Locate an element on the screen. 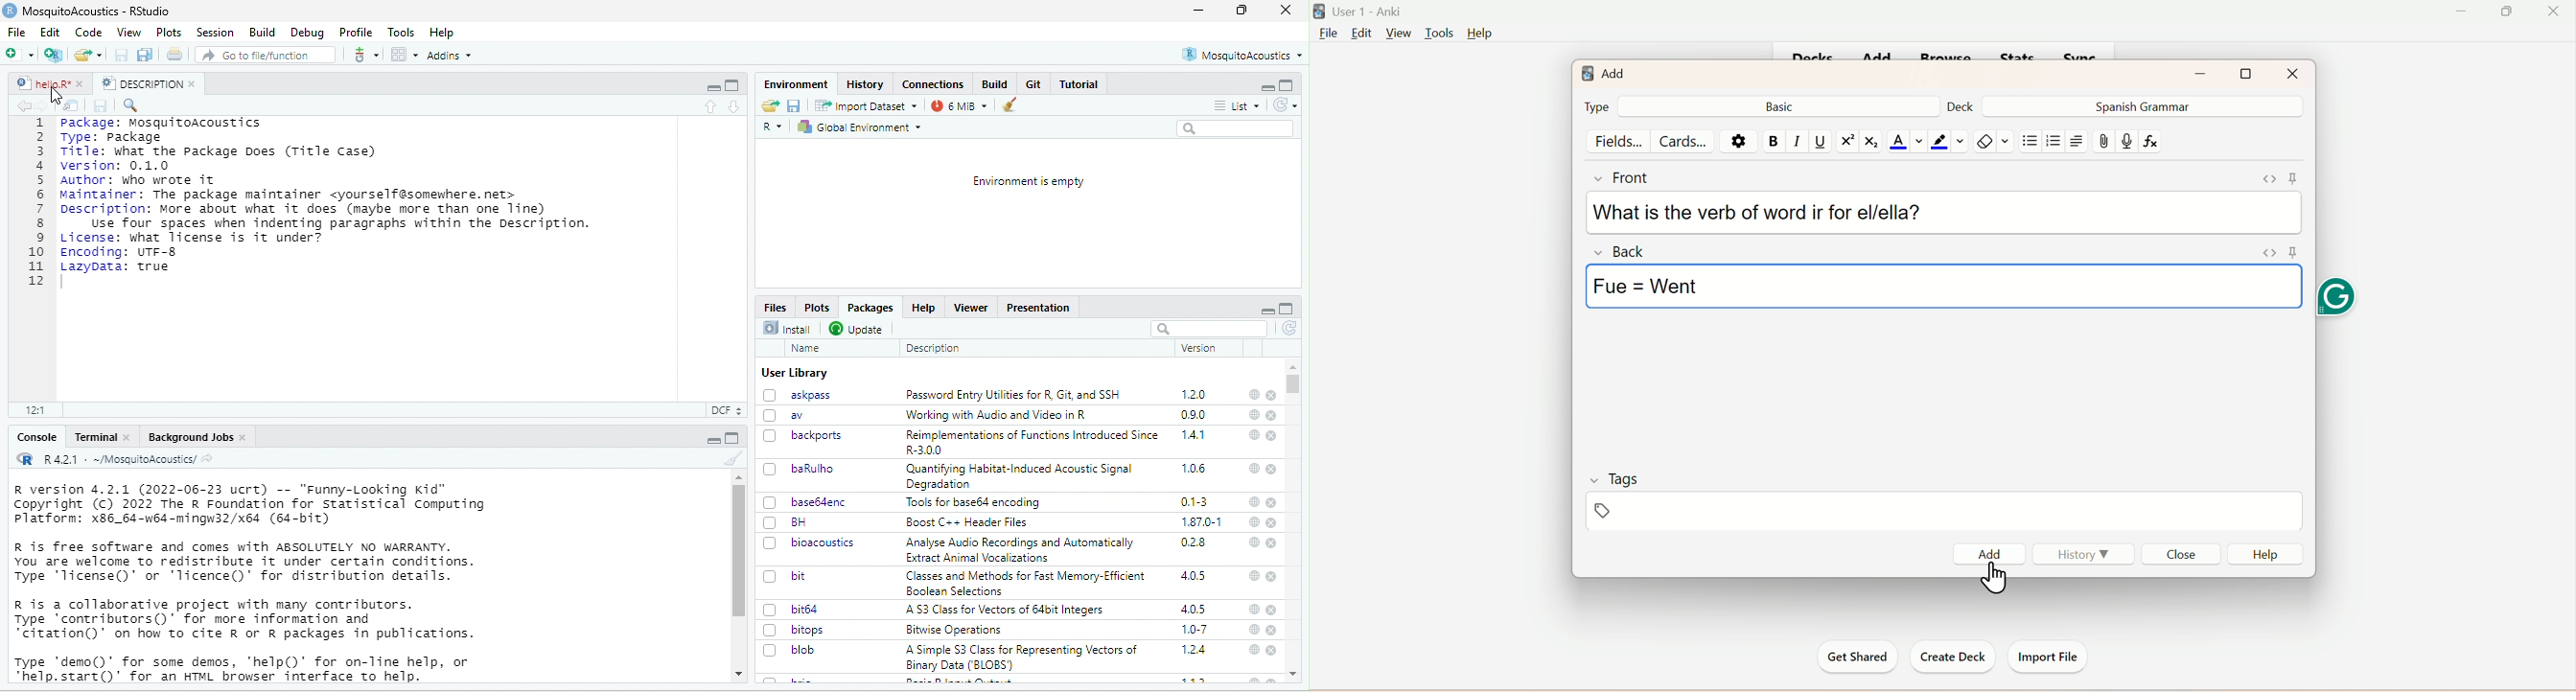 The height and width of the screenshot is (700, 2576). Global Environment is located at coordinates (864, 127).